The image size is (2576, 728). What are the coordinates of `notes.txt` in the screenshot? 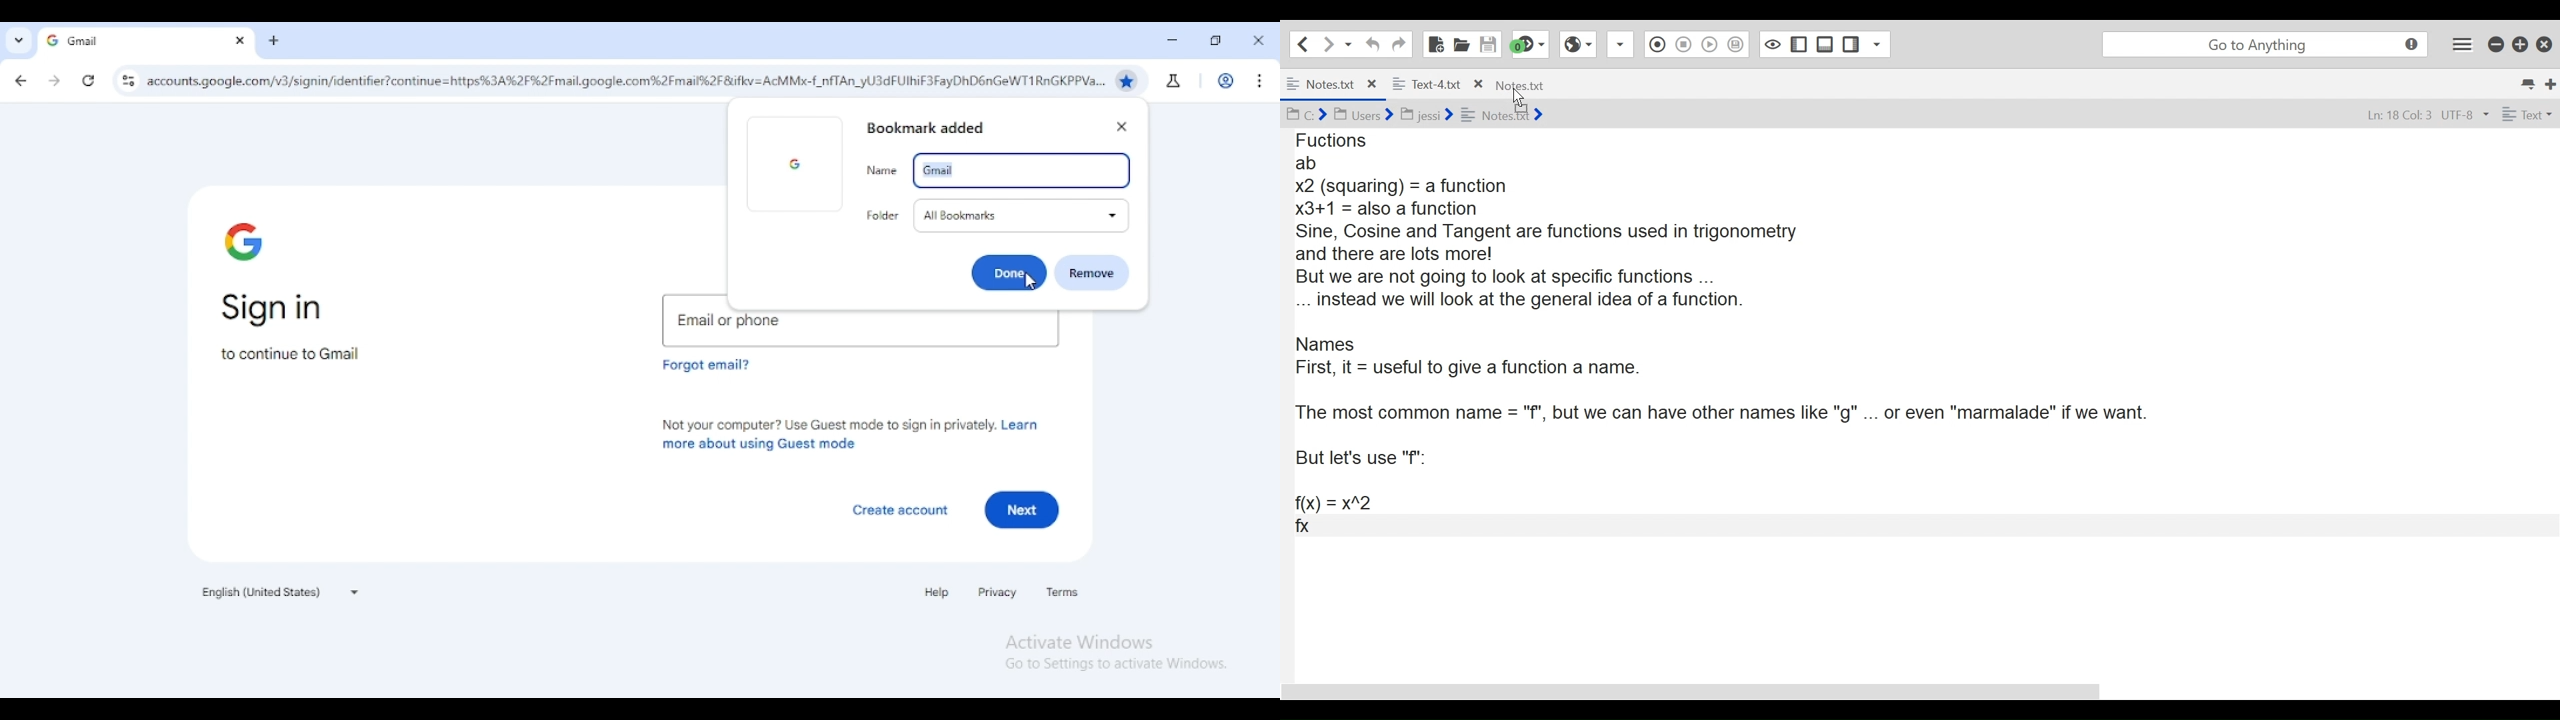 It's located at (1519, 87).